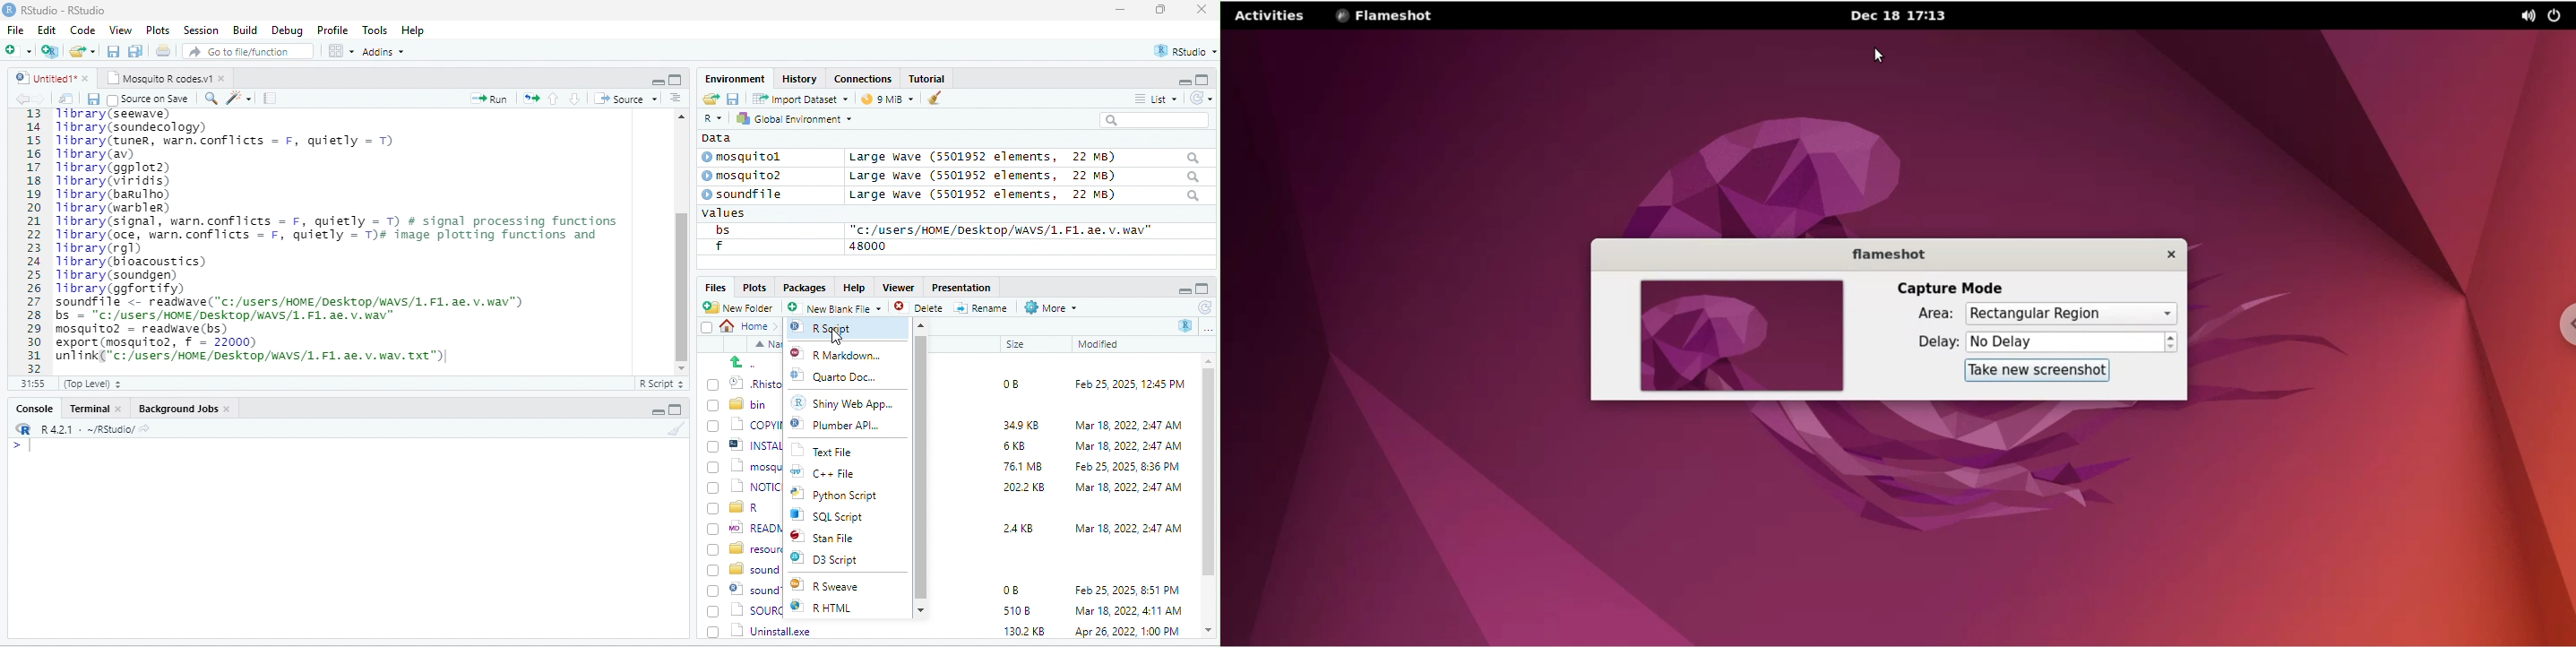  I want to click on ” Go to file/function, so click(249, 53).